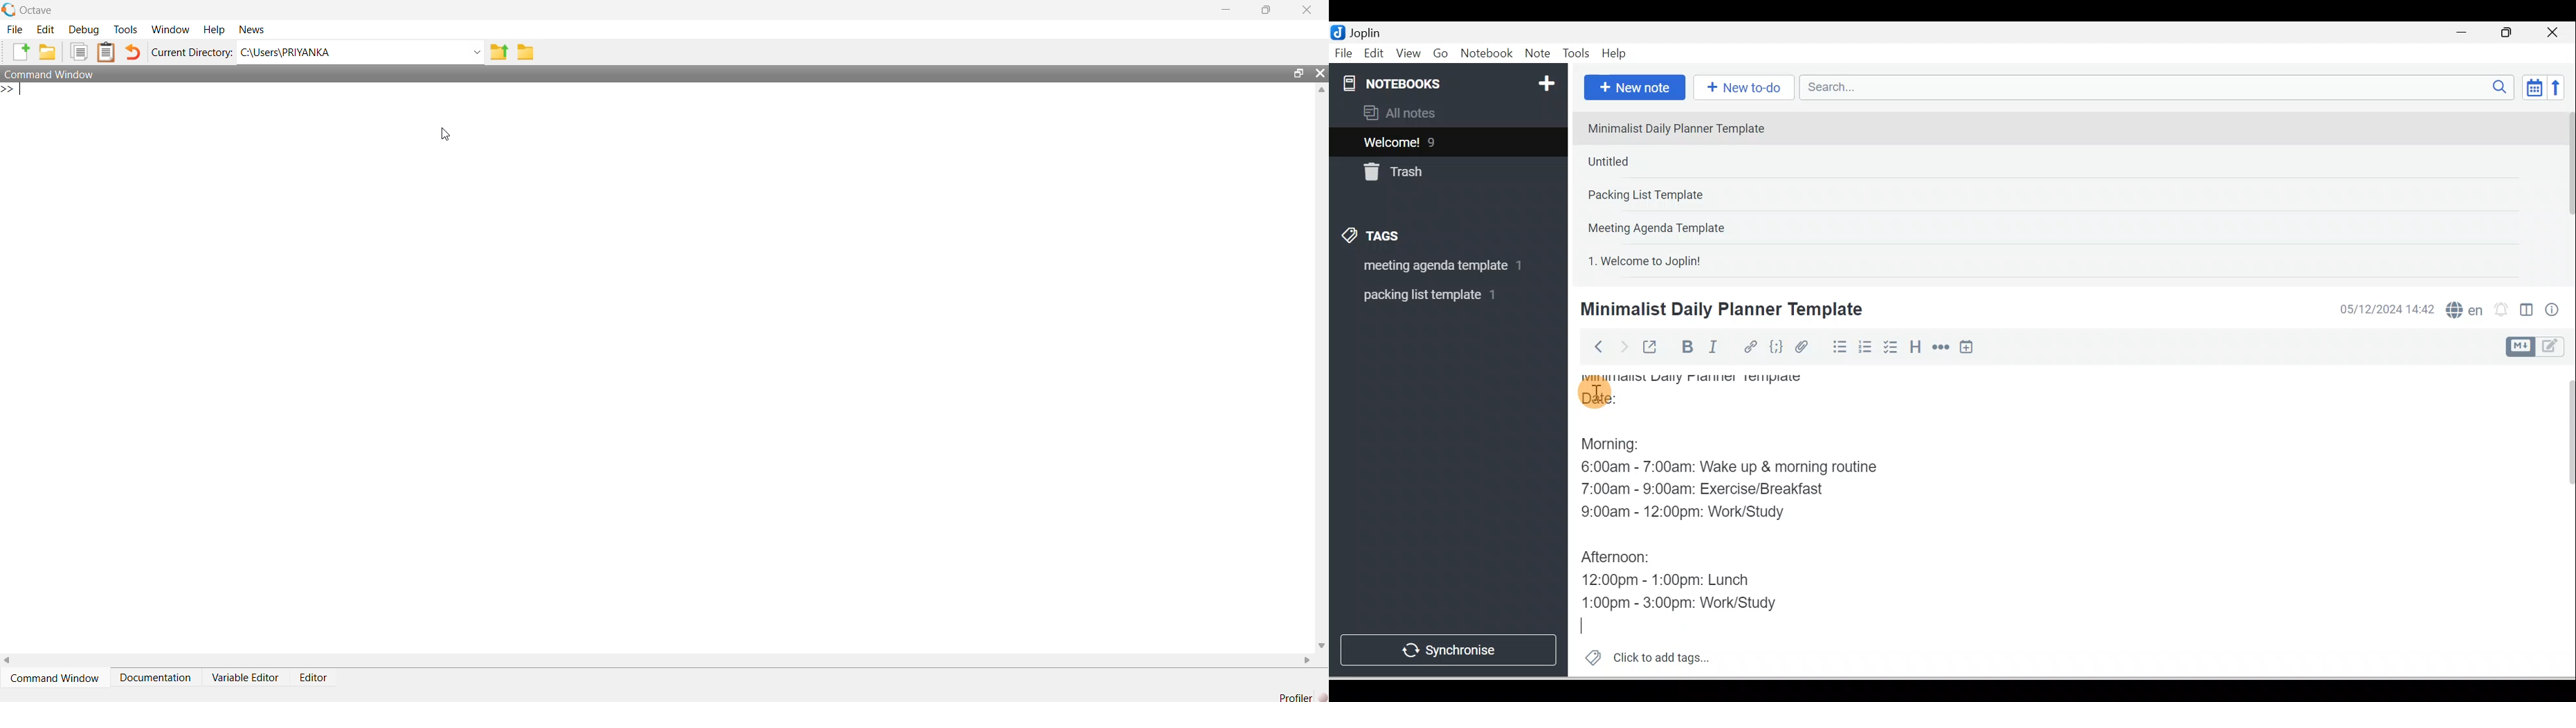  What do you see at coordinates (1615, 54) in the screenshot?
I see `Help` at bounding box center [1615, 54].